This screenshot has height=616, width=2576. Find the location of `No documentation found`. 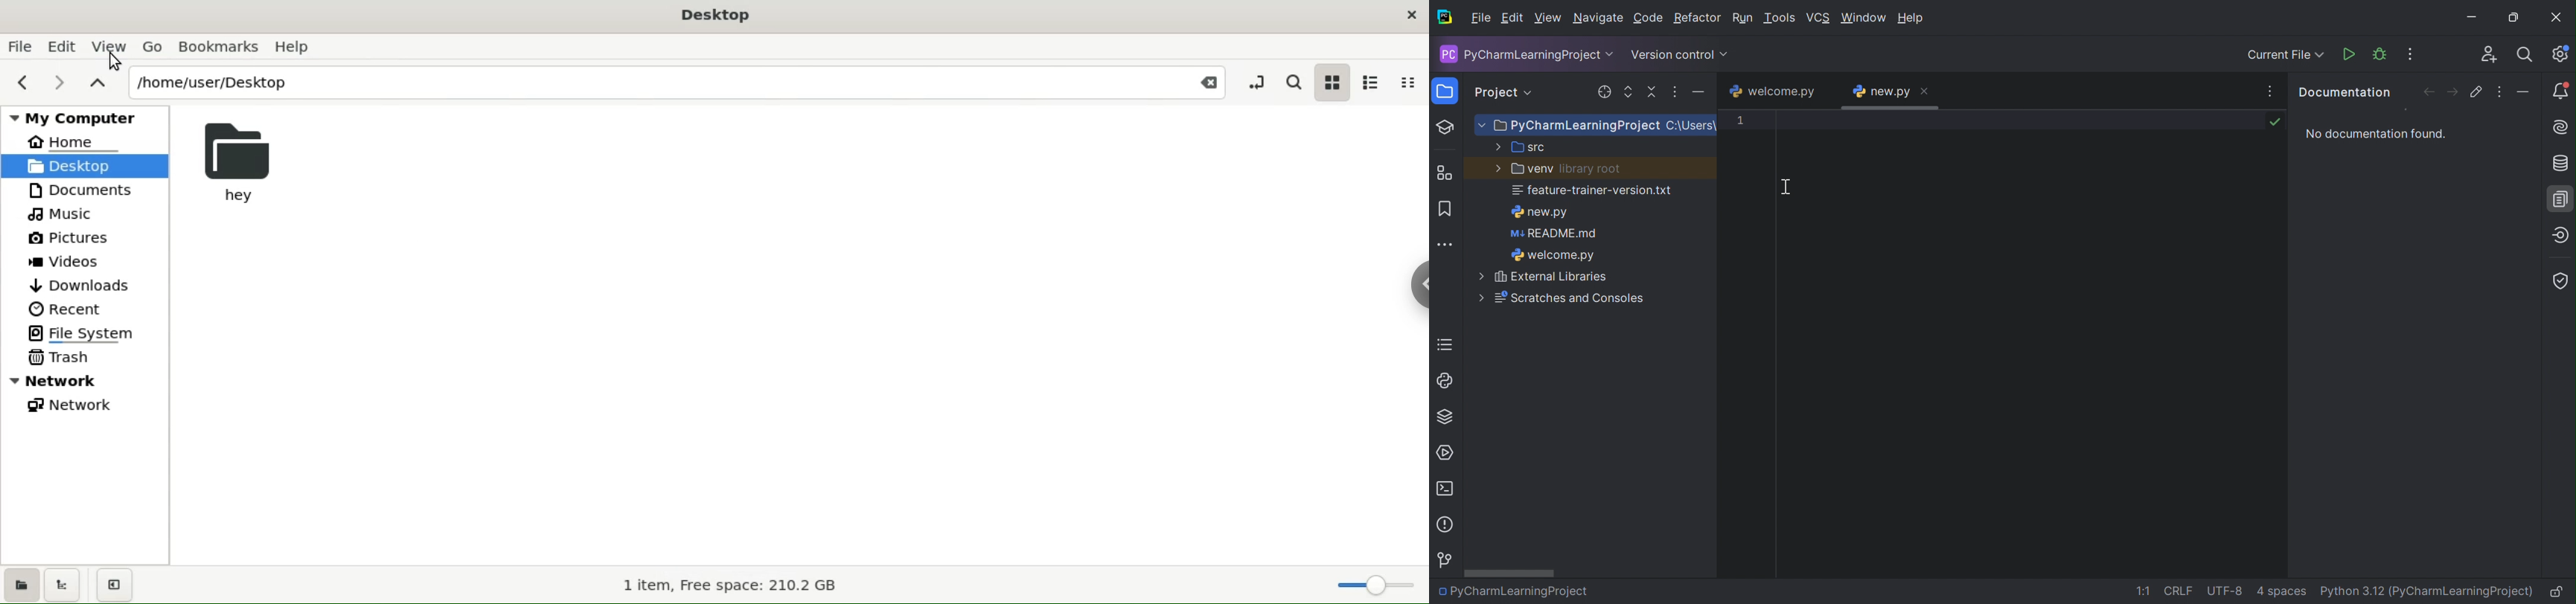

No documentation found is located at coordinates (2373, 134).